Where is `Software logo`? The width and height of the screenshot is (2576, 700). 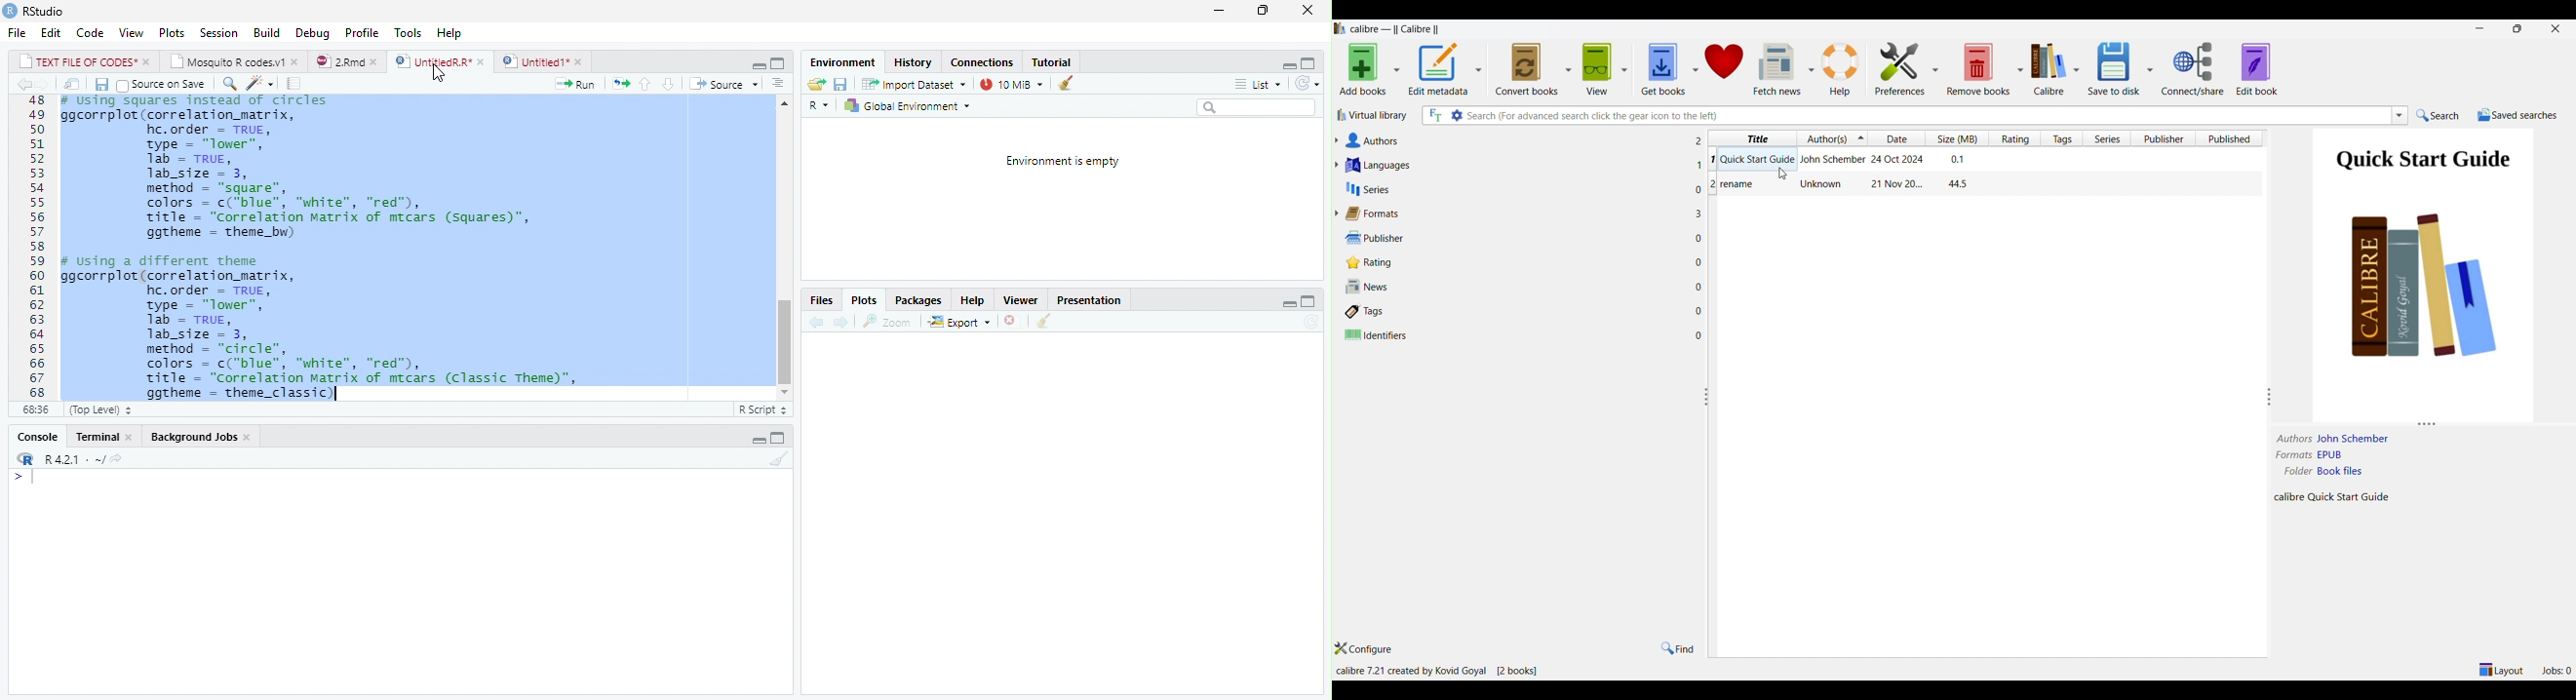 Software logo is located at coordinates (1340, 29).